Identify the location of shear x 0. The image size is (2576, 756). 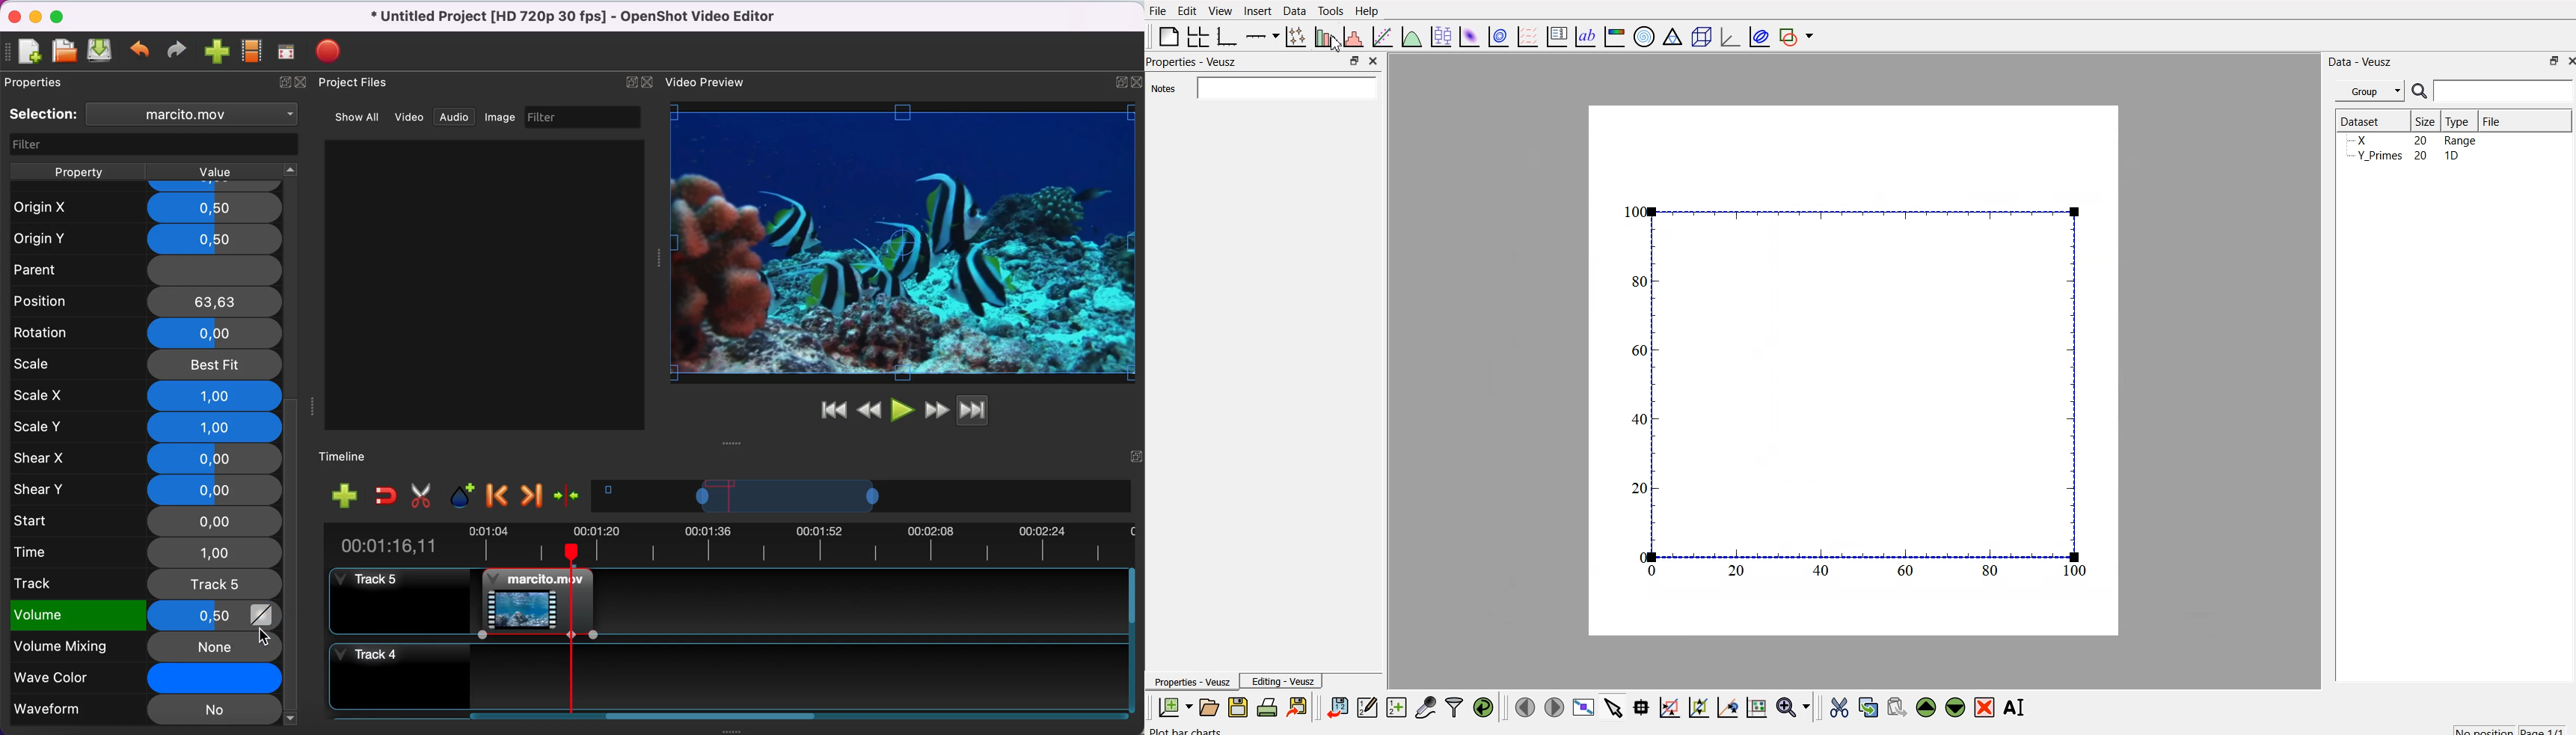
(146, 459).